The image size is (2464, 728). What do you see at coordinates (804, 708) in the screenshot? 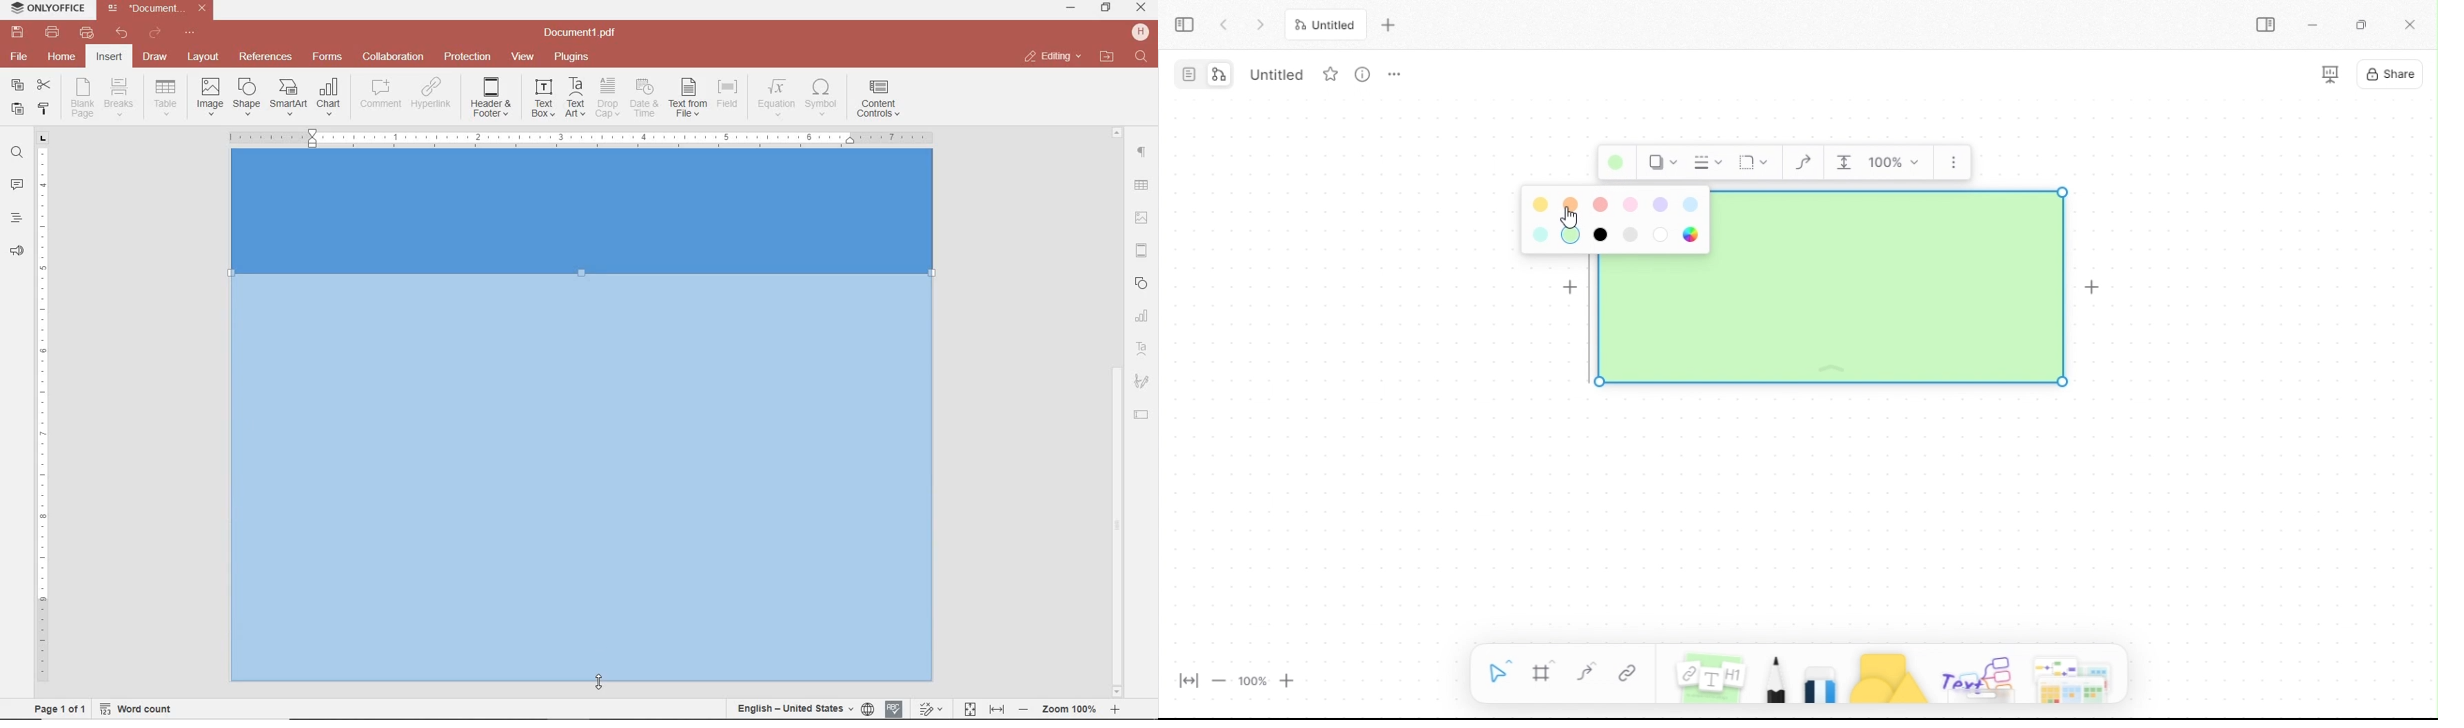
I see `set document language` at bounding box center [804, 708].